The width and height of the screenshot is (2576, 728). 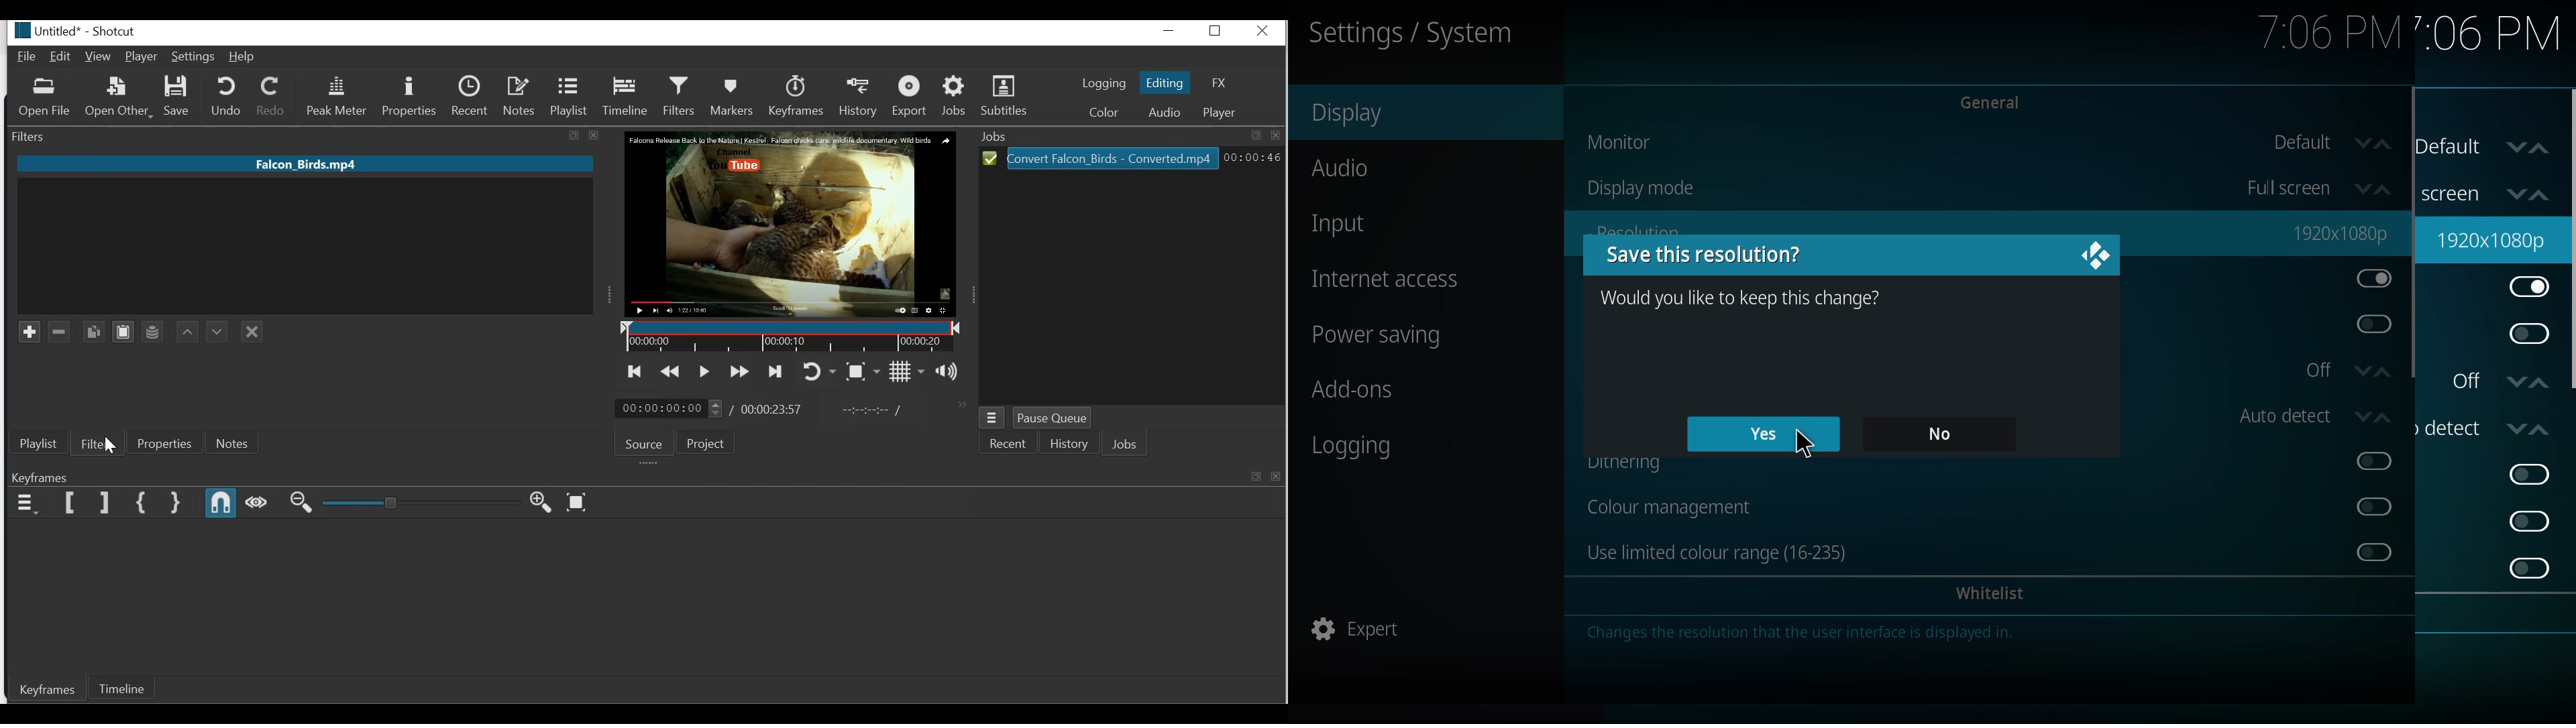 What do you see at coordinates (38, 444) in the screenshot?
I see `Playlist` at bounding box center [38, 444].